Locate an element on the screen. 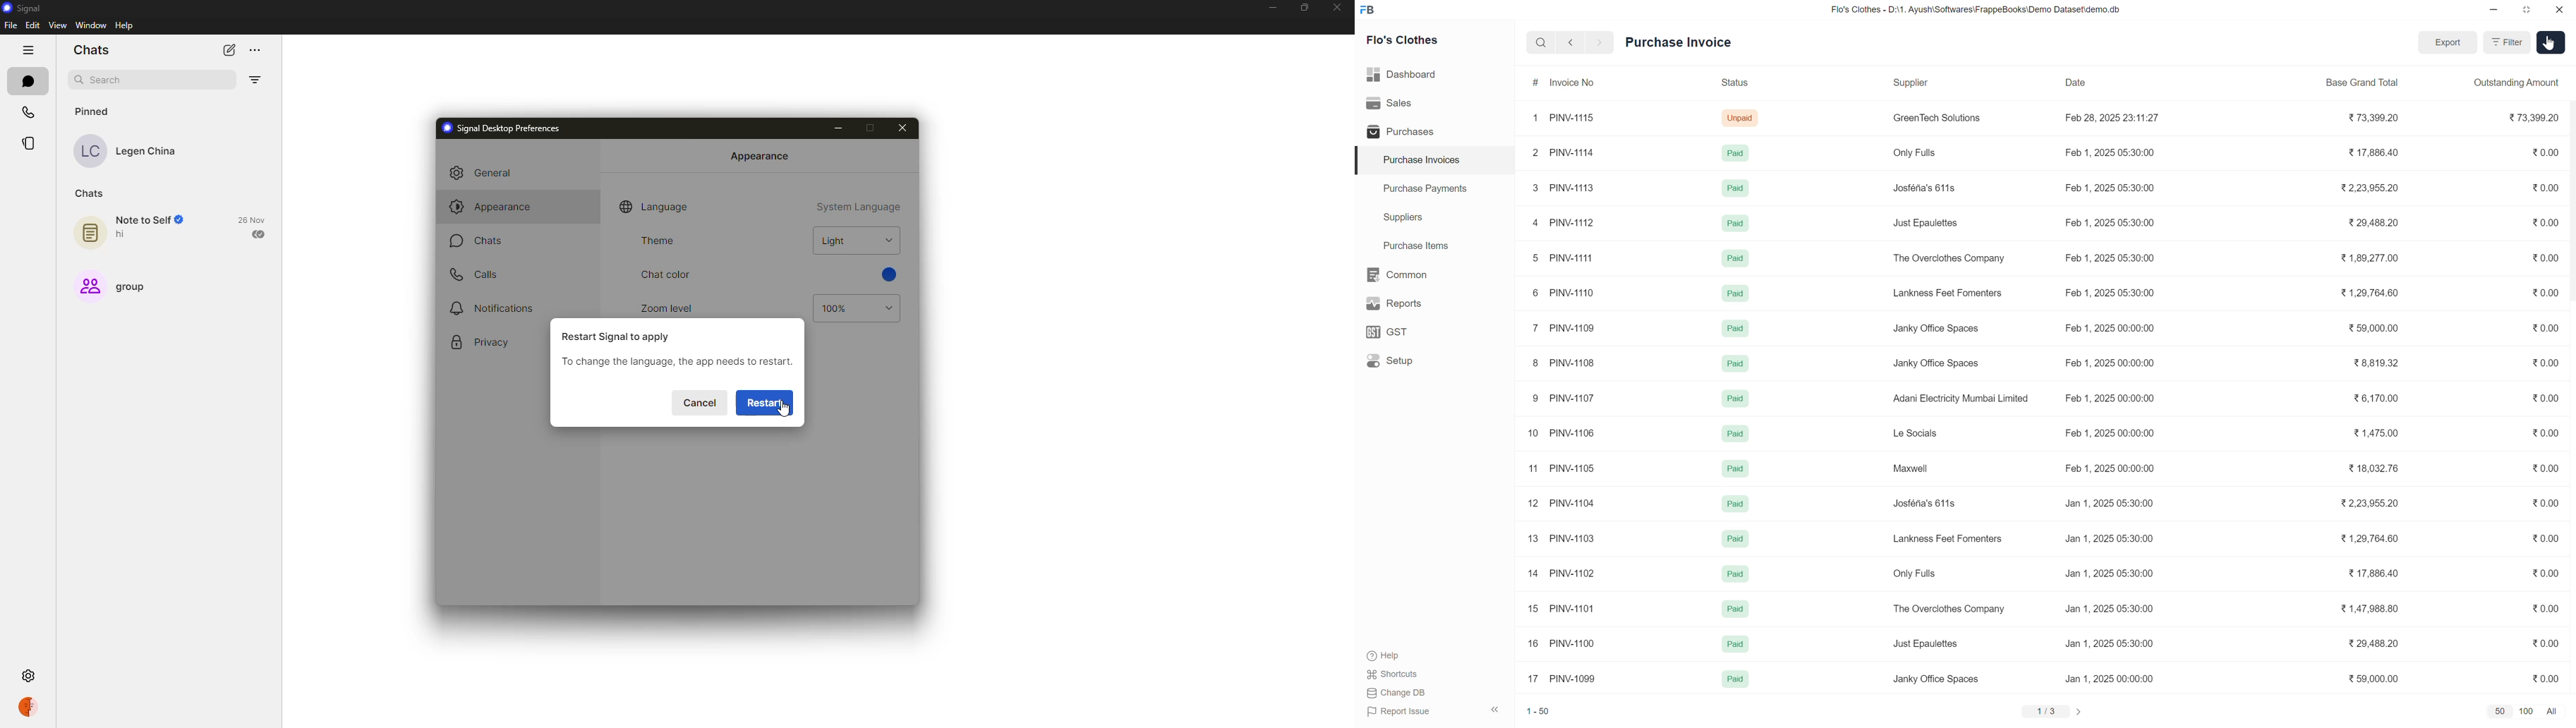 The width and height of the screenshot is (2576, 728). Paid is located at coordinates (1734, 398).